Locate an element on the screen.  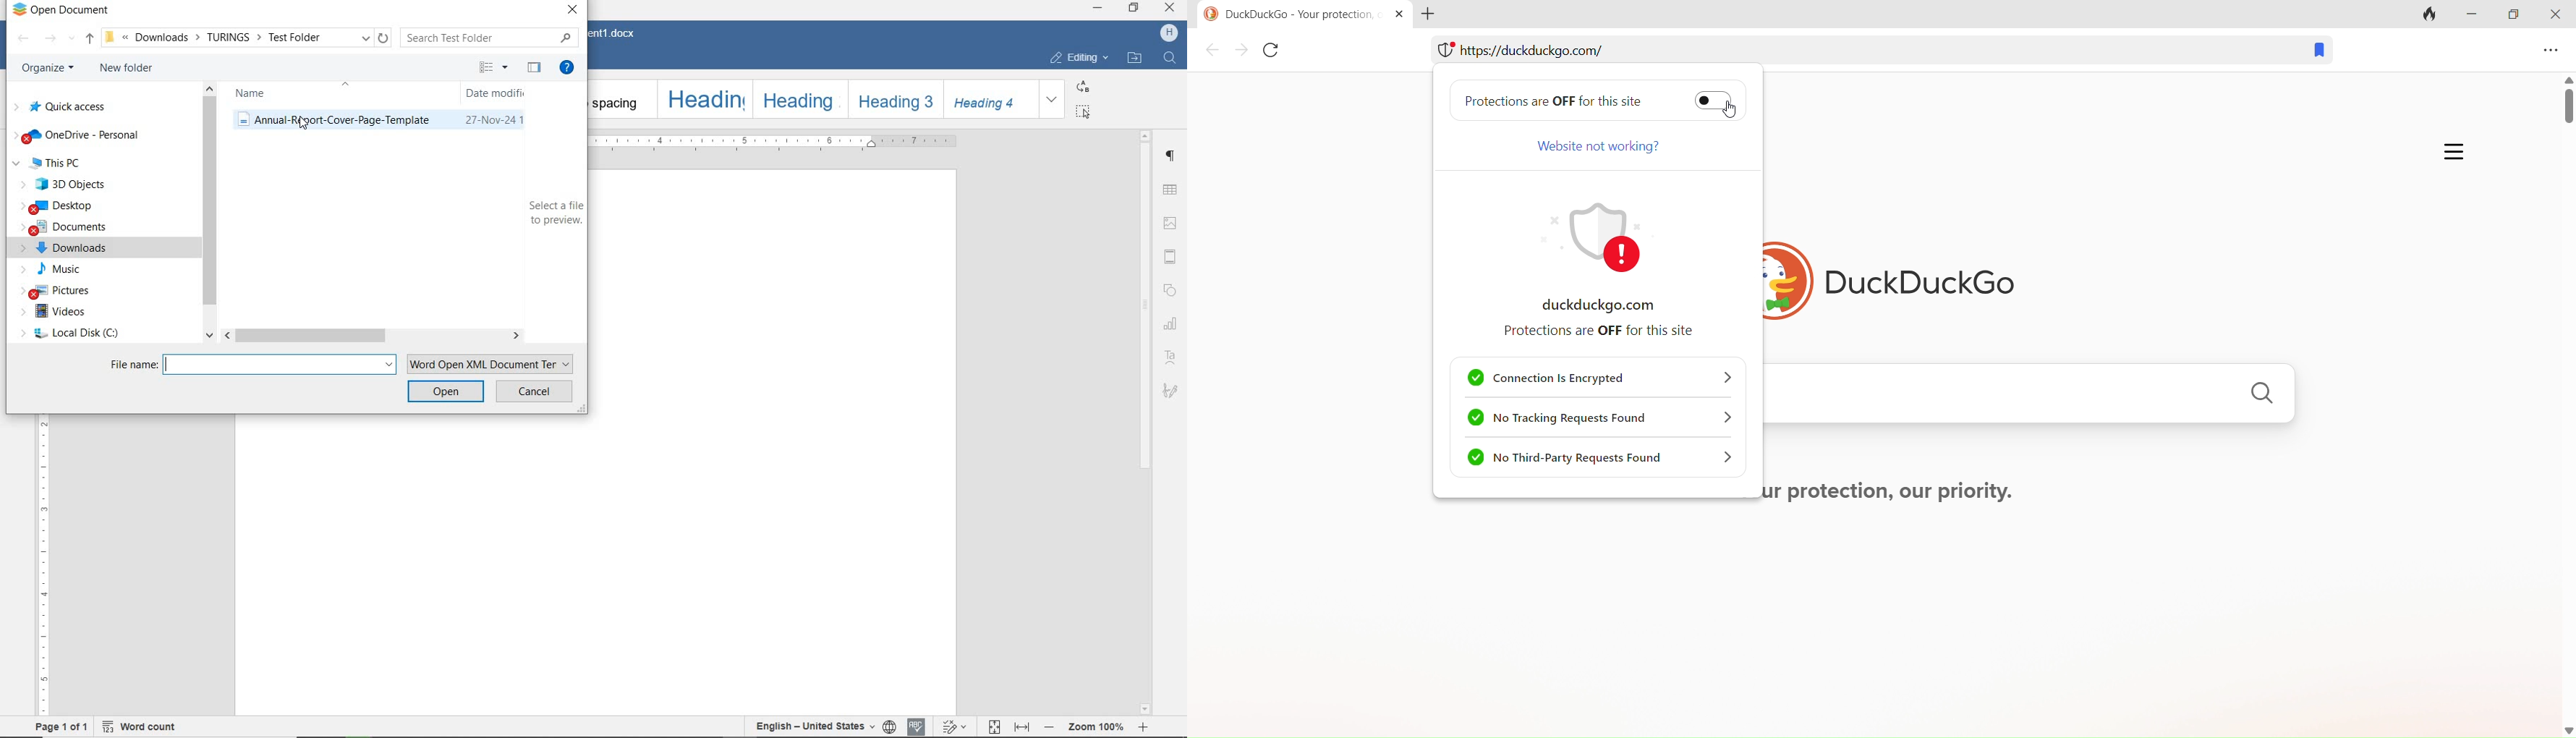
expand is located at coordinates (1052, 99).